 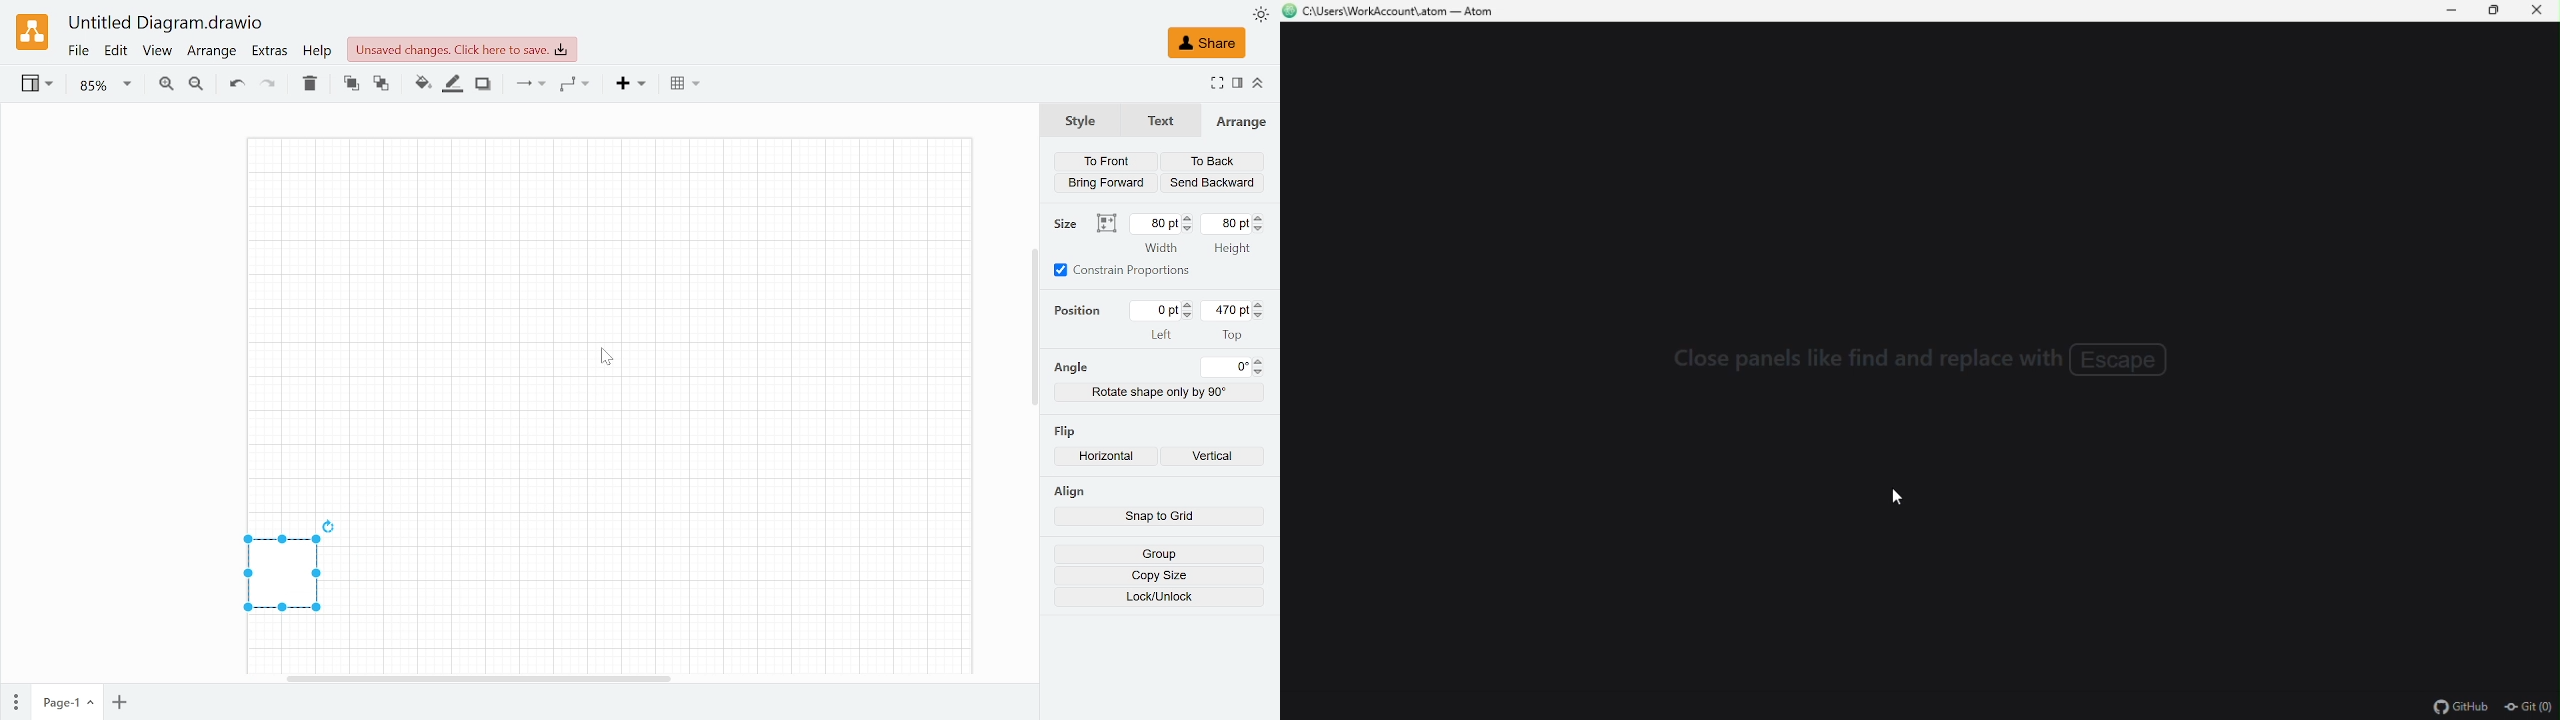 What do you see at coordinates (1123, 270) in the screenshot?
I see `Constrain proportions` at bounding box center [1123, 270].